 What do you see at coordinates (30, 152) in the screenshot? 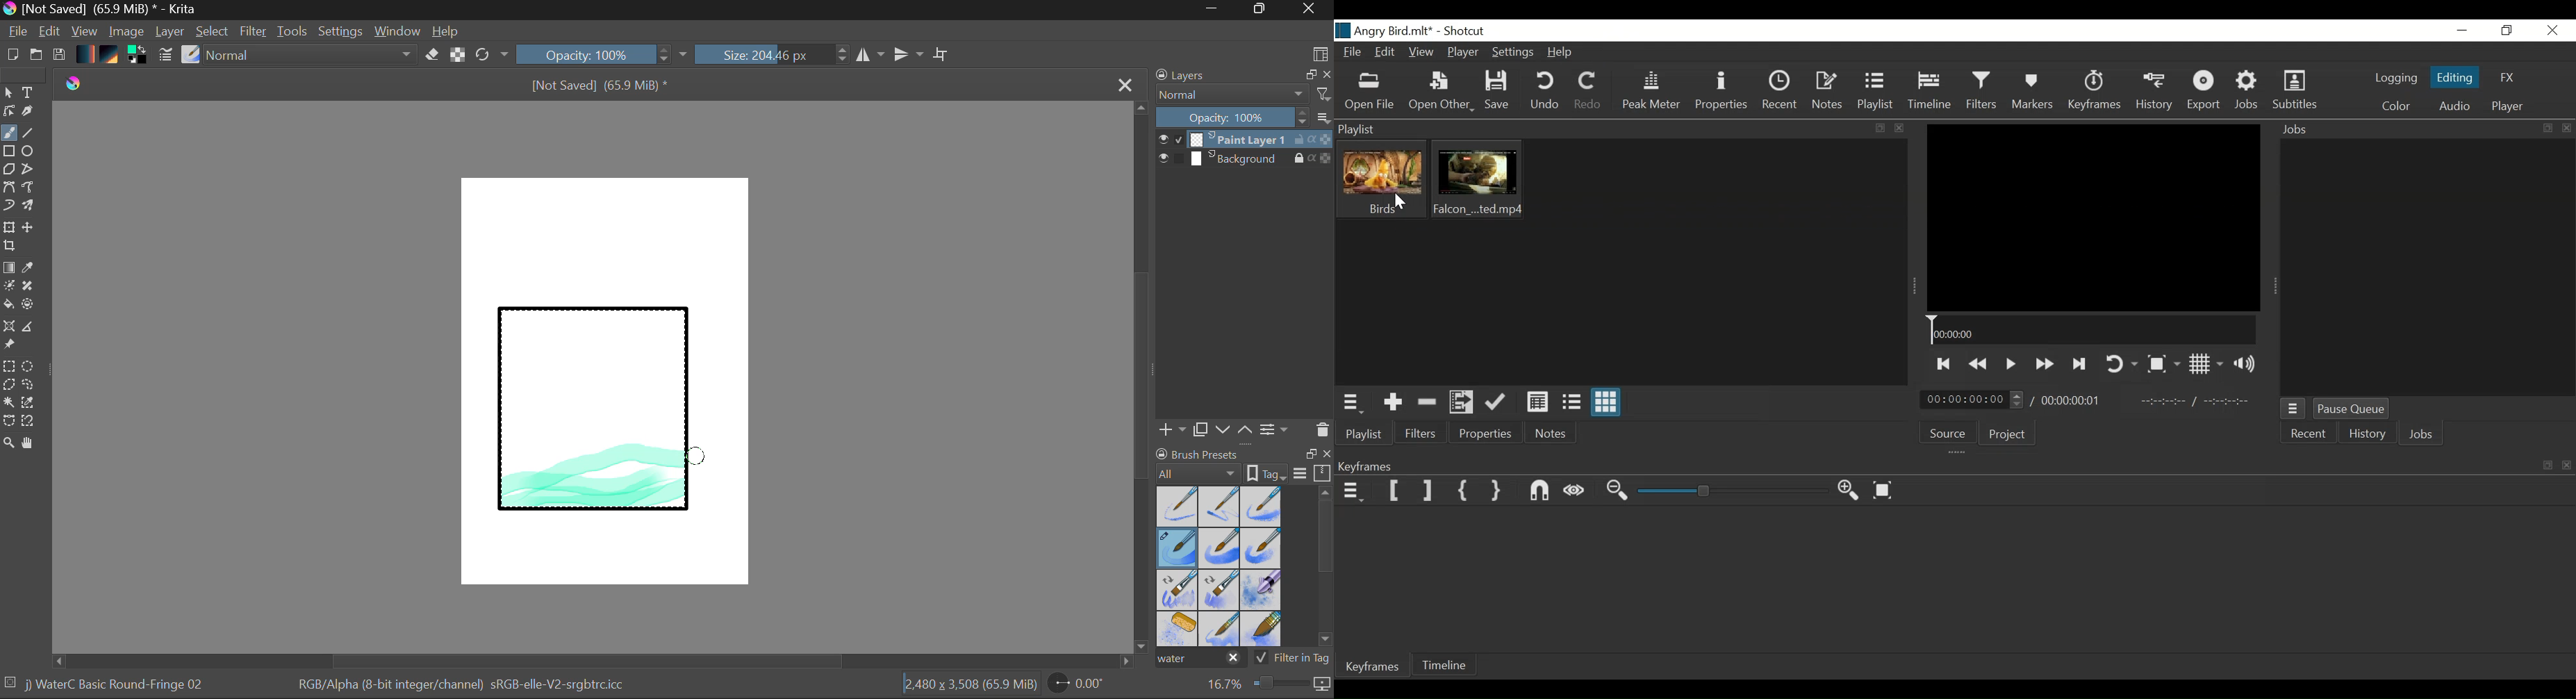
I see `Elipses` at bounding box center [30, 152].